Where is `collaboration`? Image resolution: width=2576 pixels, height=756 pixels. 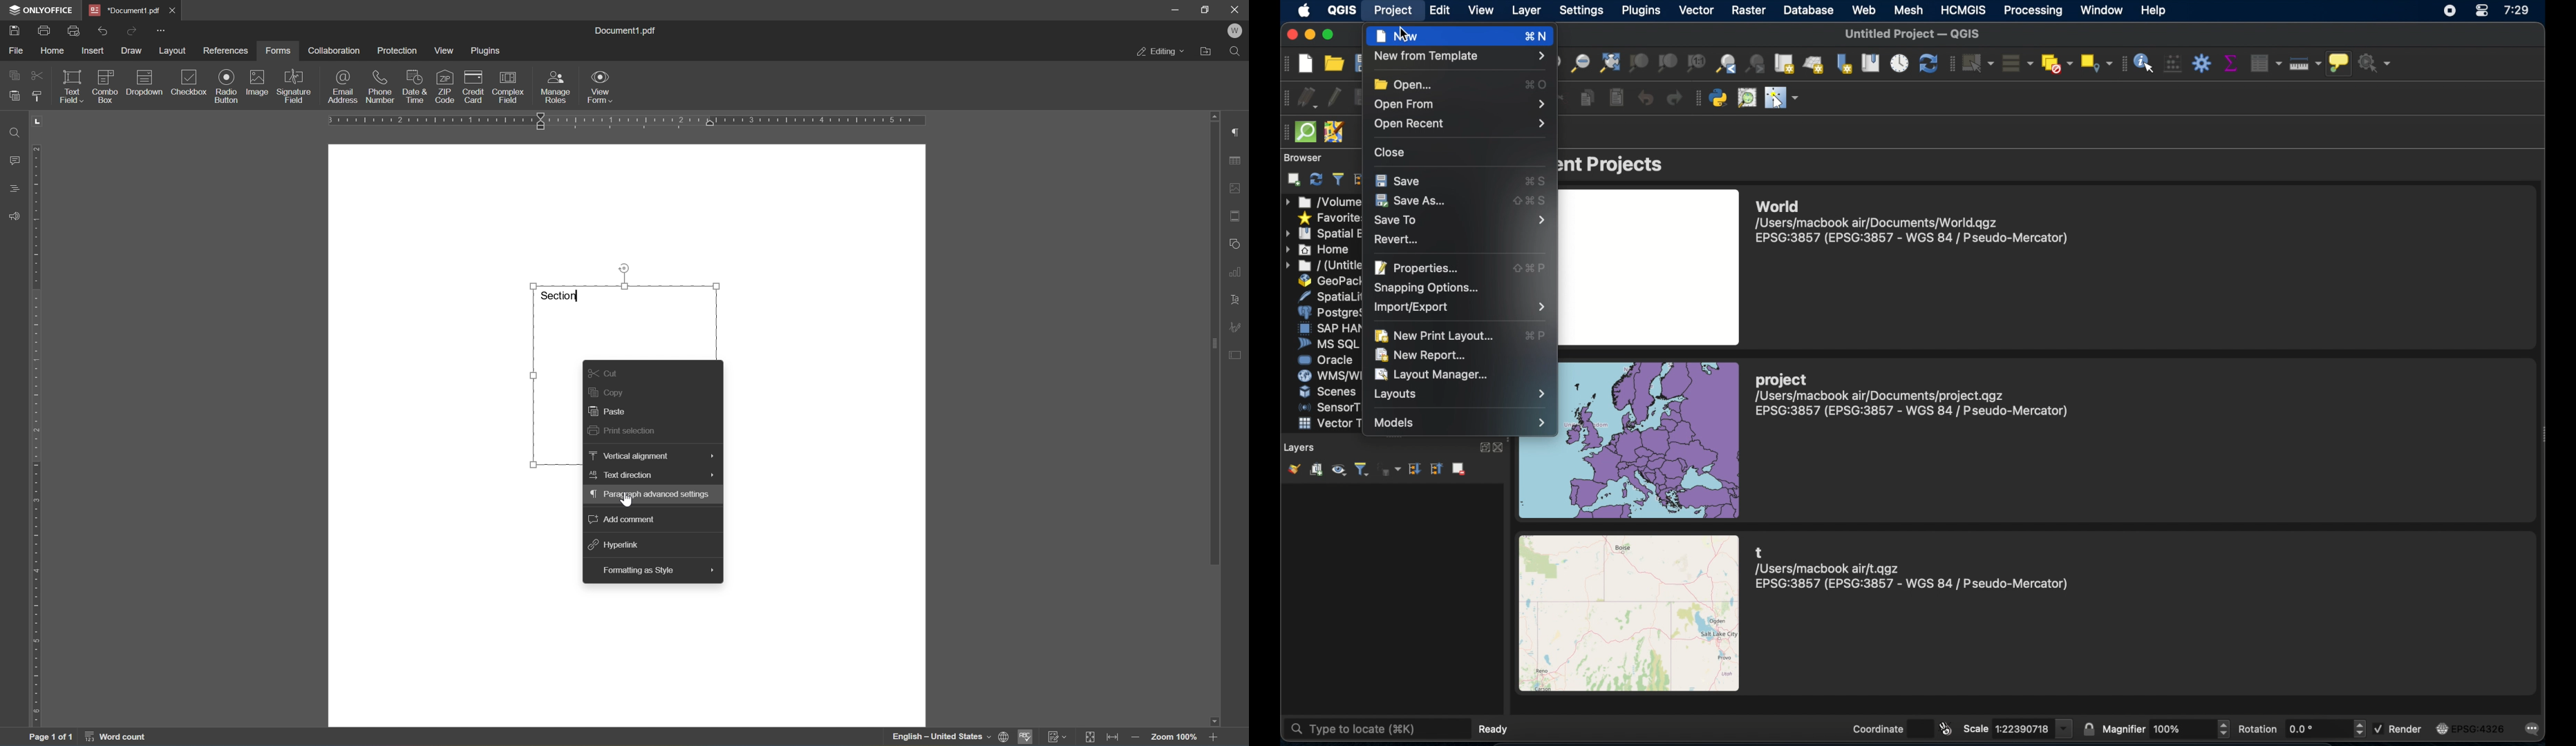 collaboration is located at coordinates (334, 51).